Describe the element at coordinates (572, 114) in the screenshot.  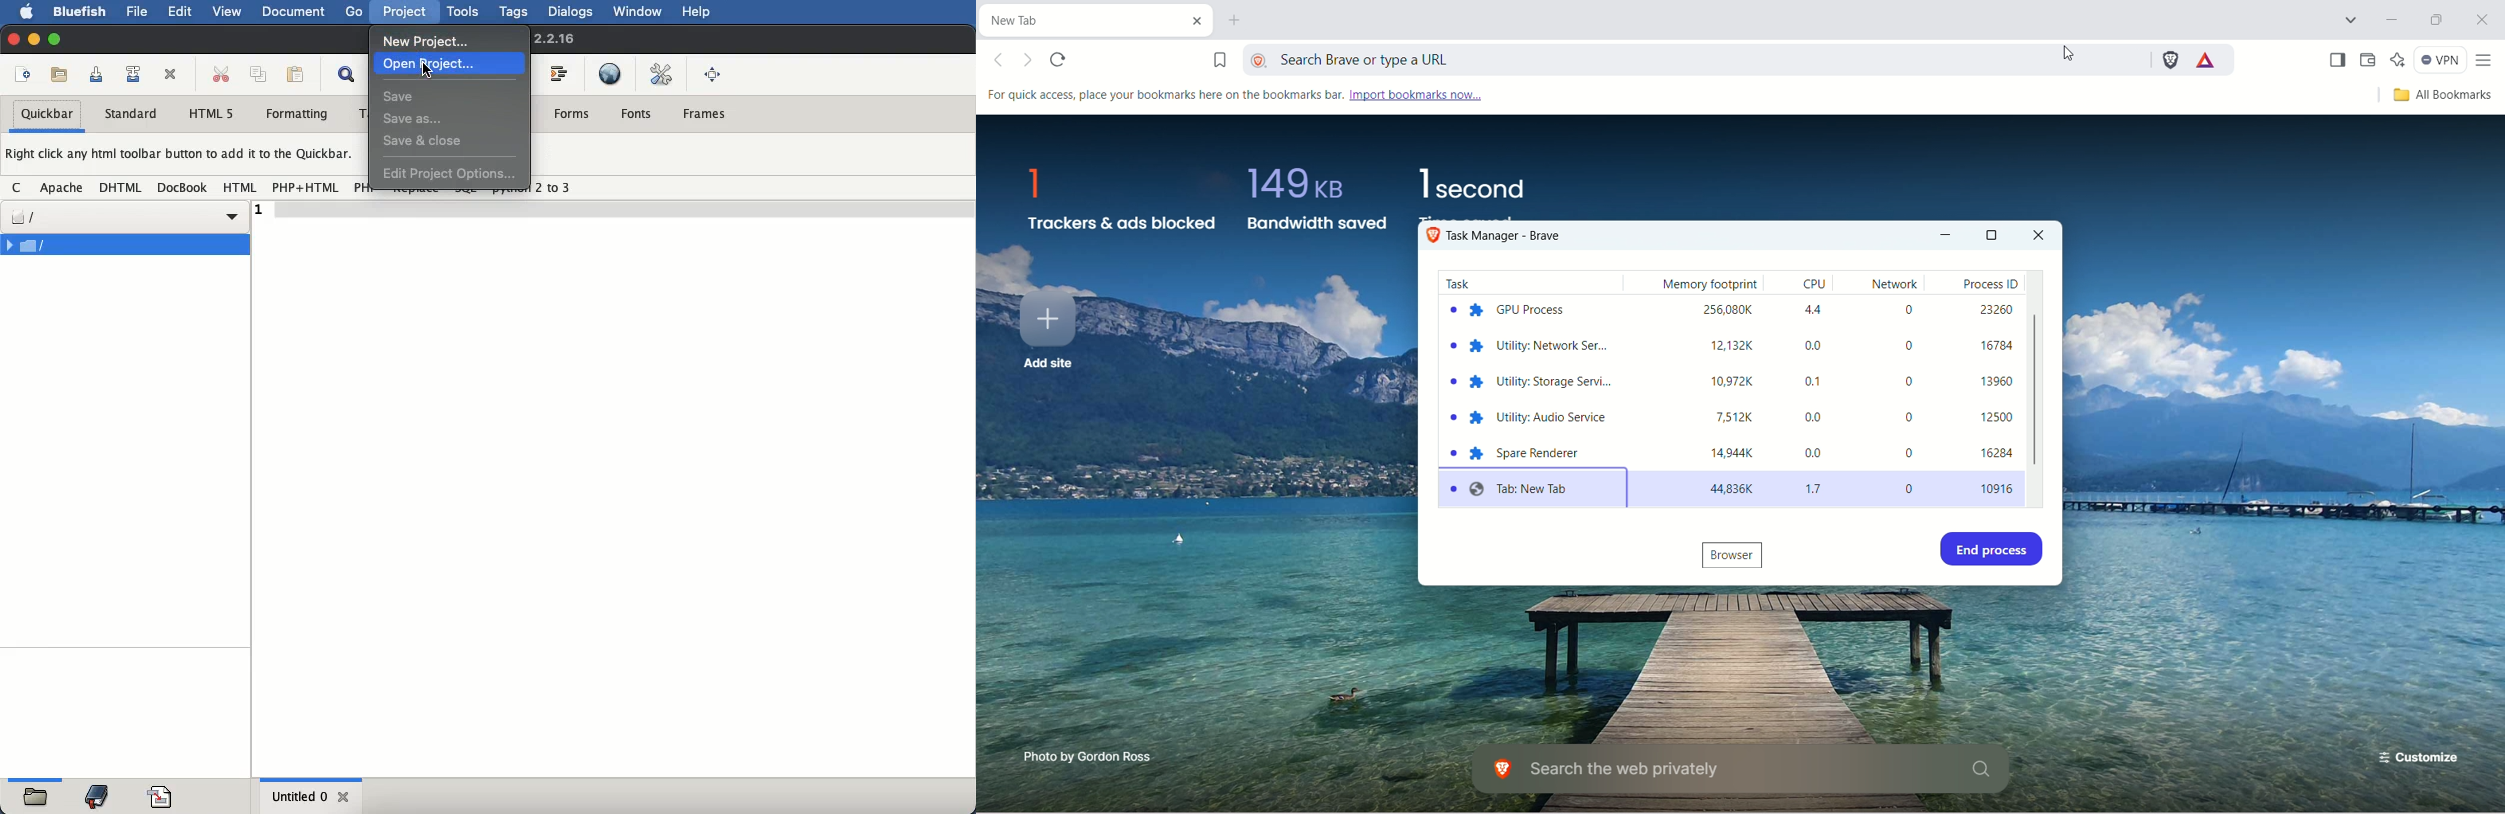
I see `forms` at that location.